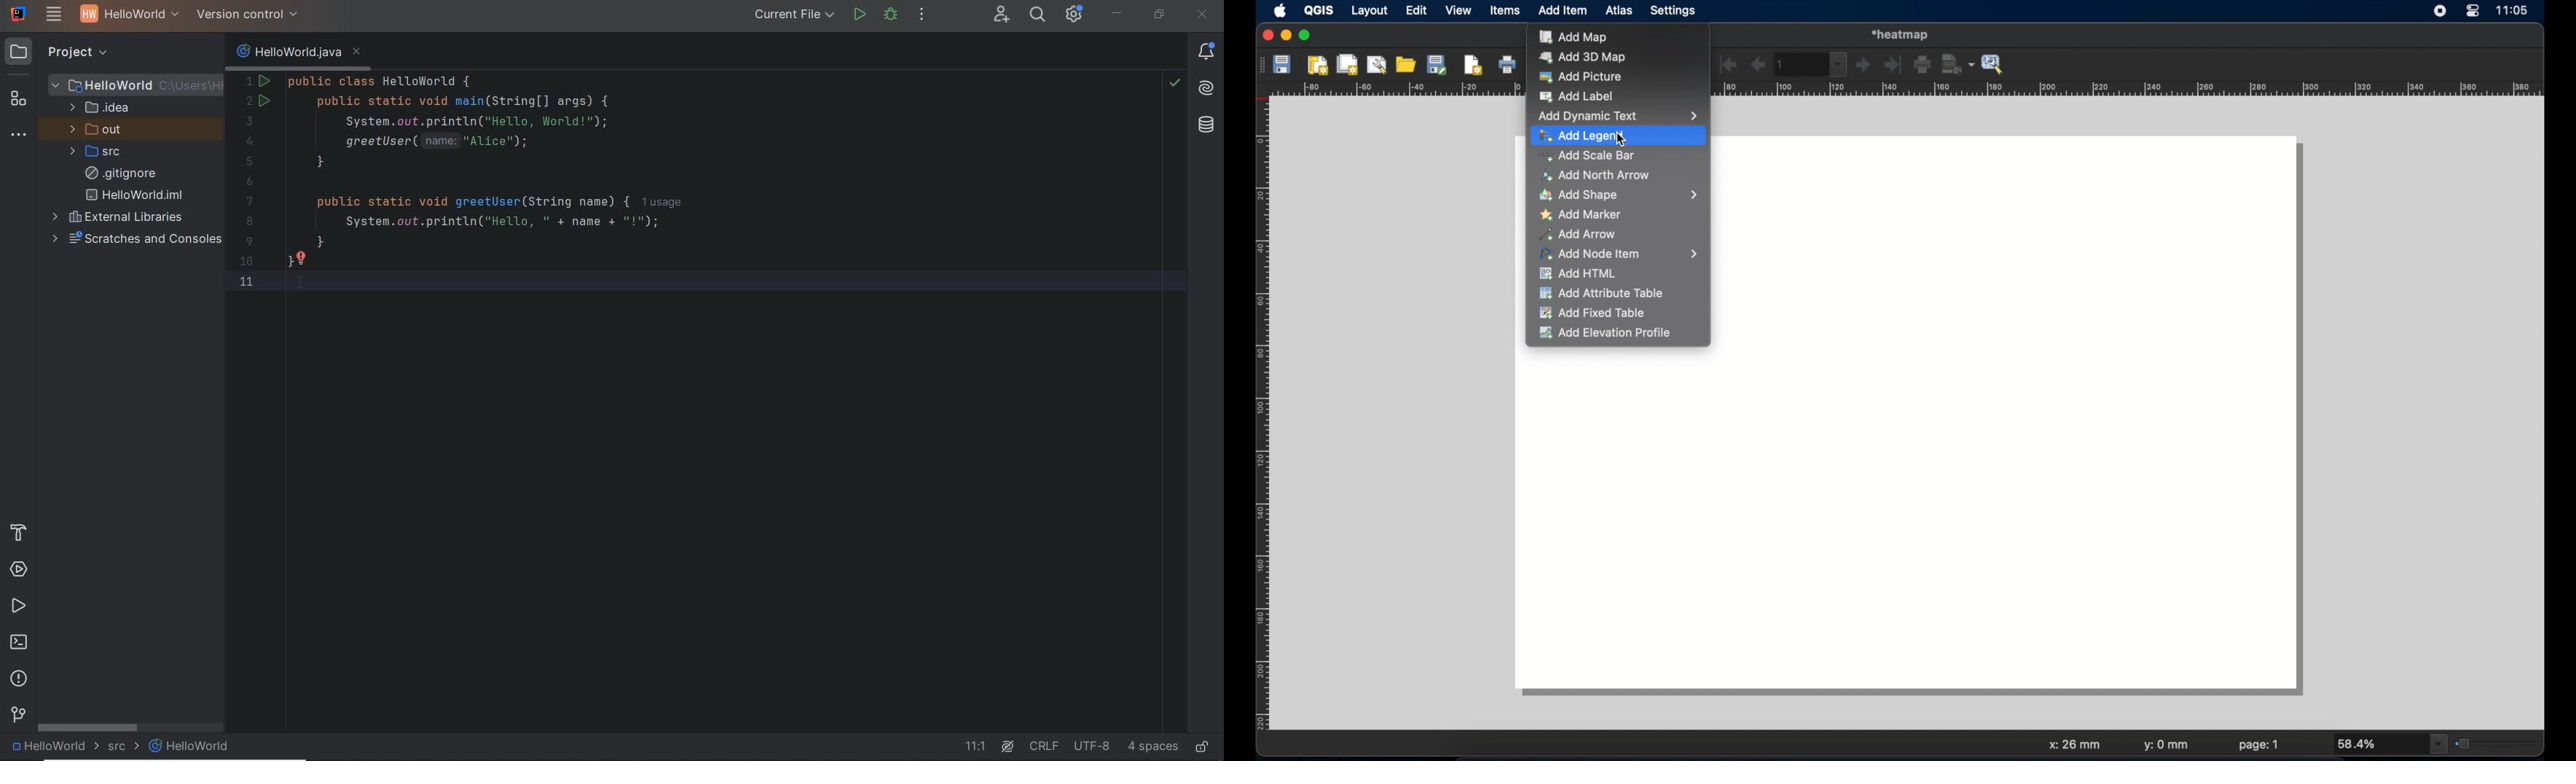 The width and height of the screenshot is (2576, 784). What do you see at coordinates (1349, 64) in the screenshot?
I see `duplicate layout` at bounding box center [1349, 64].